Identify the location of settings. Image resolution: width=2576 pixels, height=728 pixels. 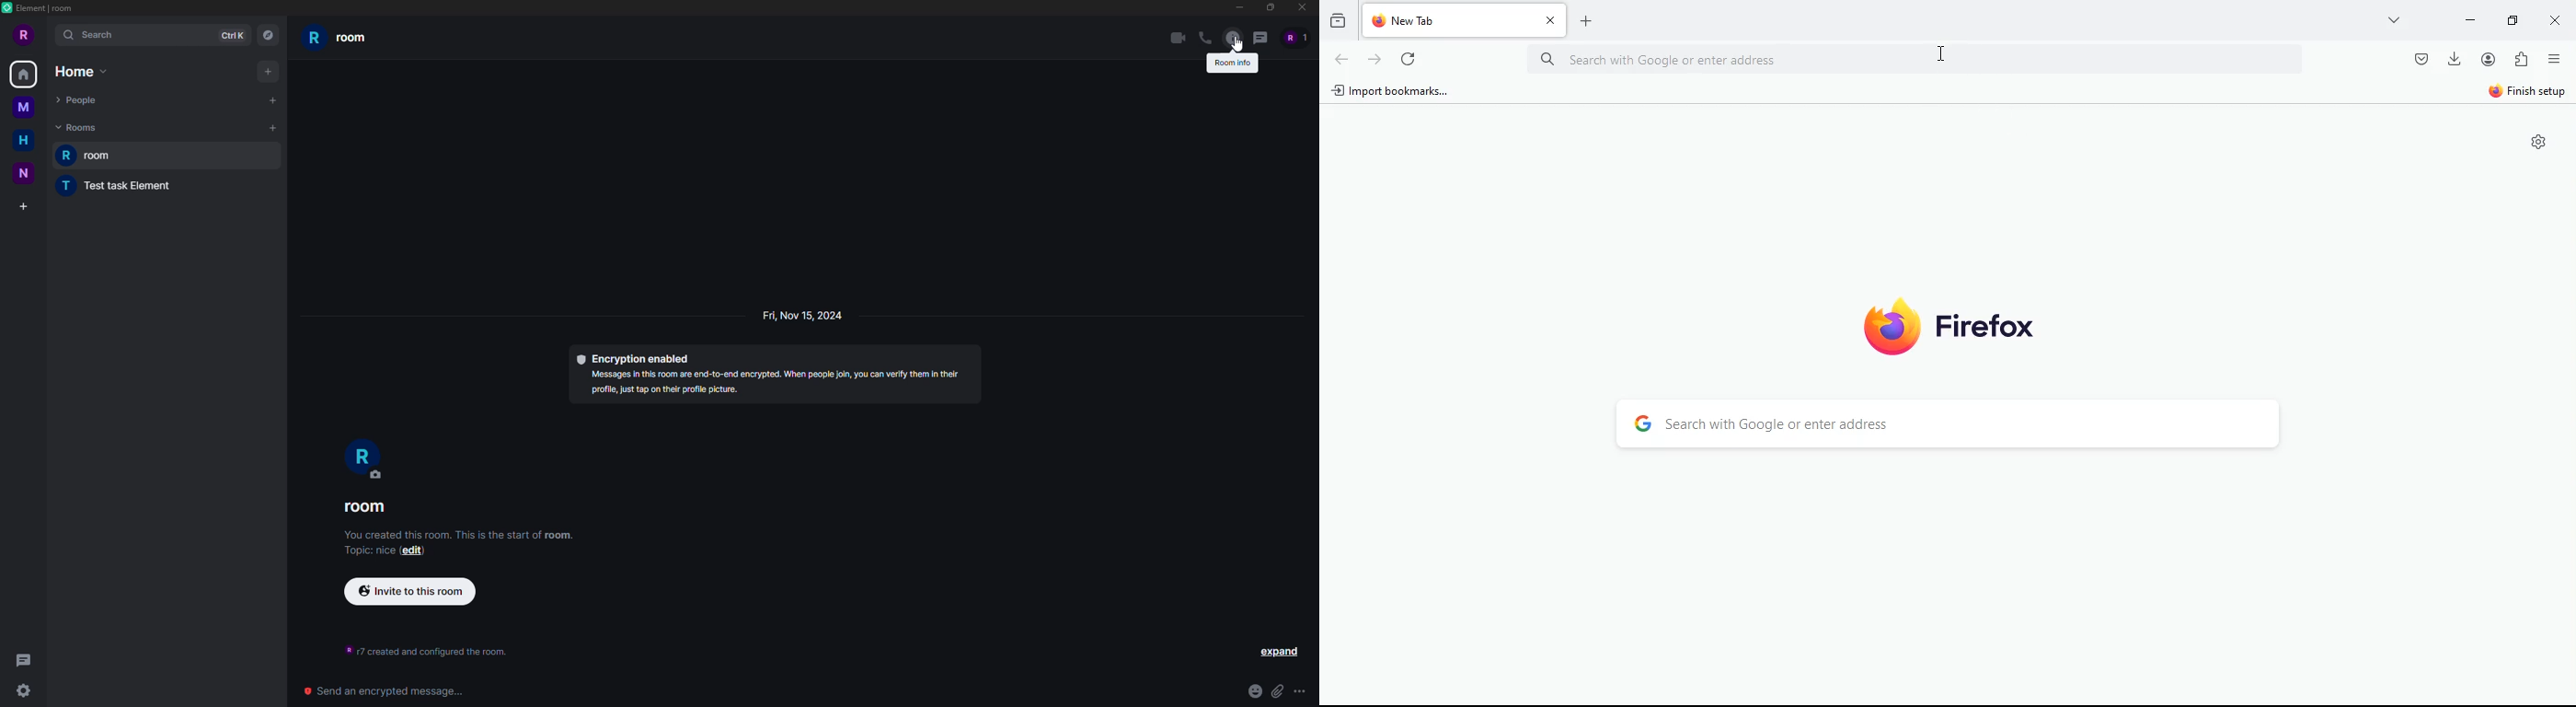
(2542, 144).